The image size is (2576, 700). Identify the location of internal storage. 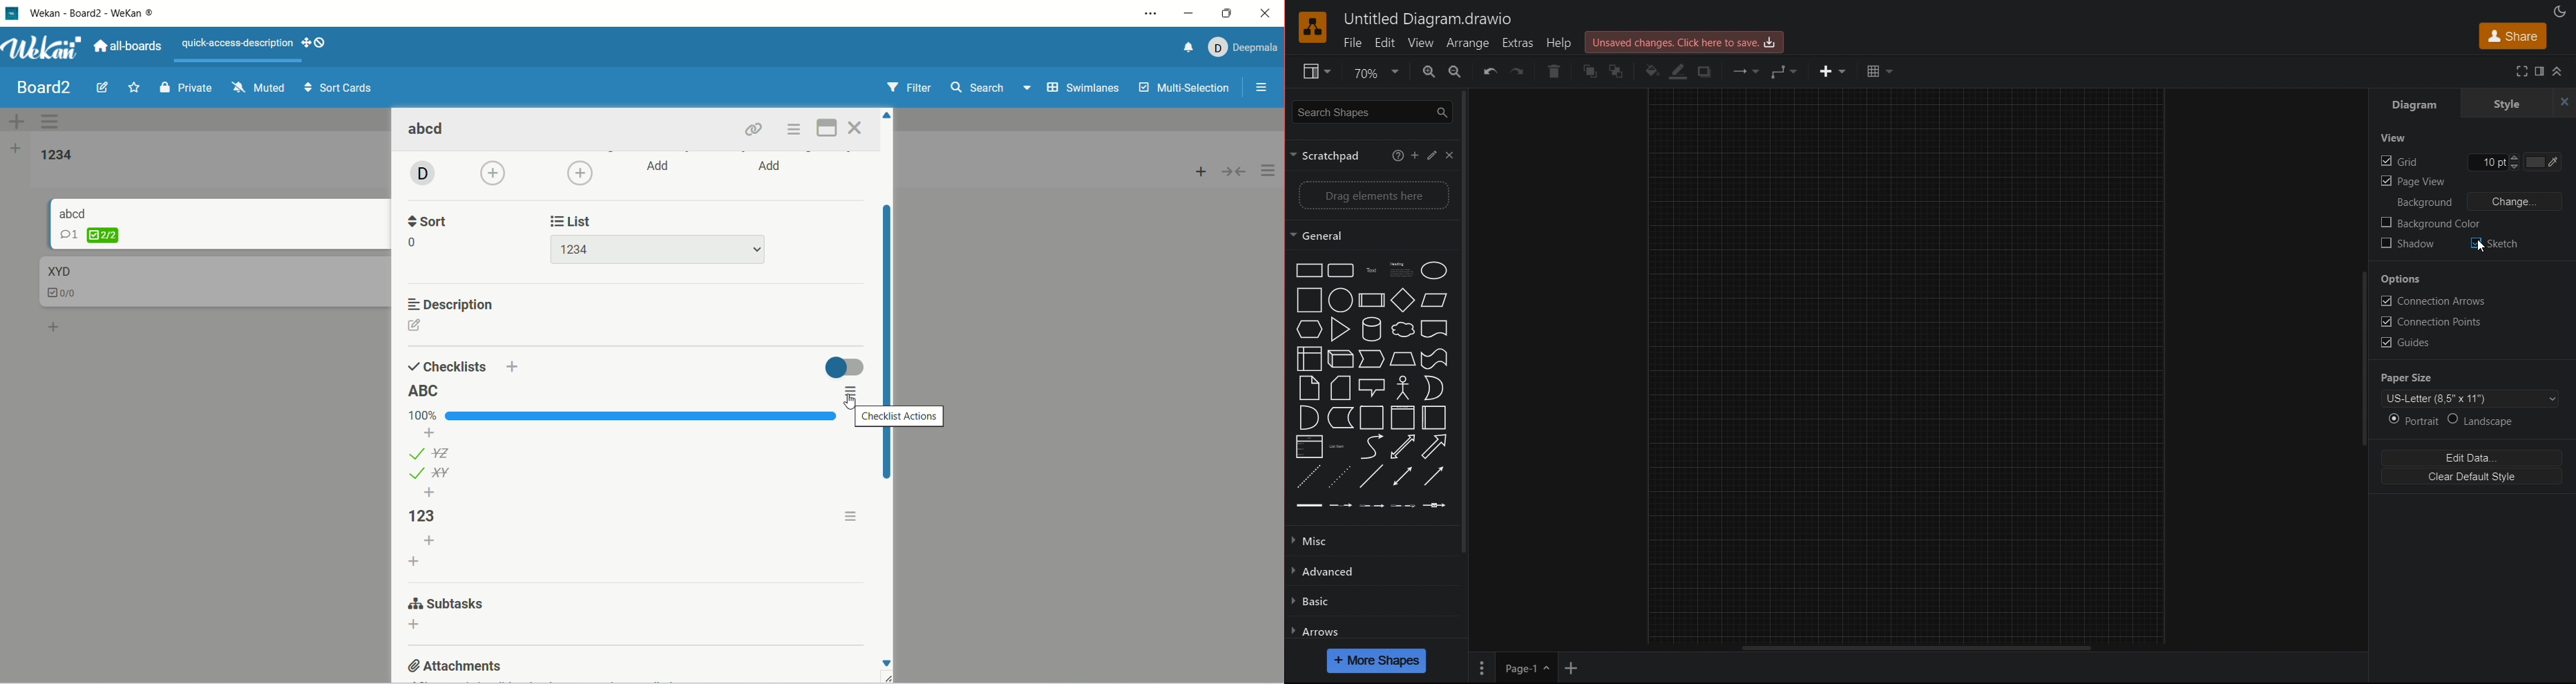
(1308, 358).